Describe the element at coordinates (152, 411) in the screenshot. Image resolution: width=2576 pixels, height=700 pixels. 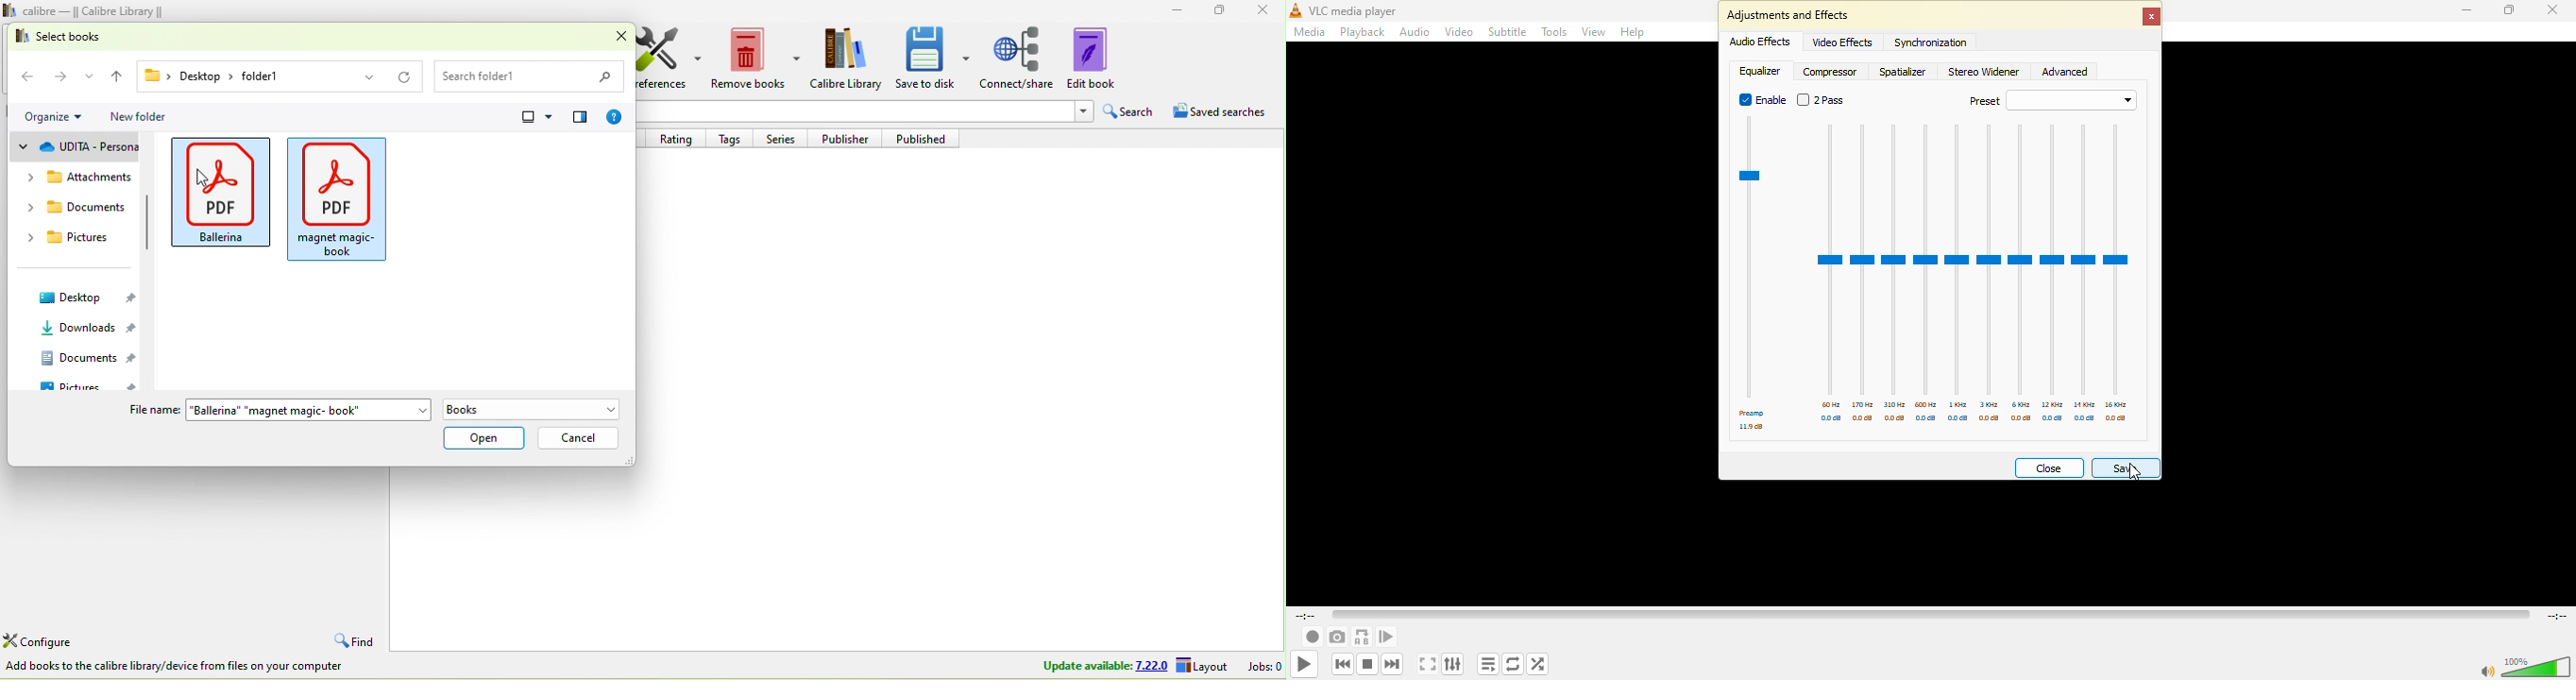
I see `File name` at that location.